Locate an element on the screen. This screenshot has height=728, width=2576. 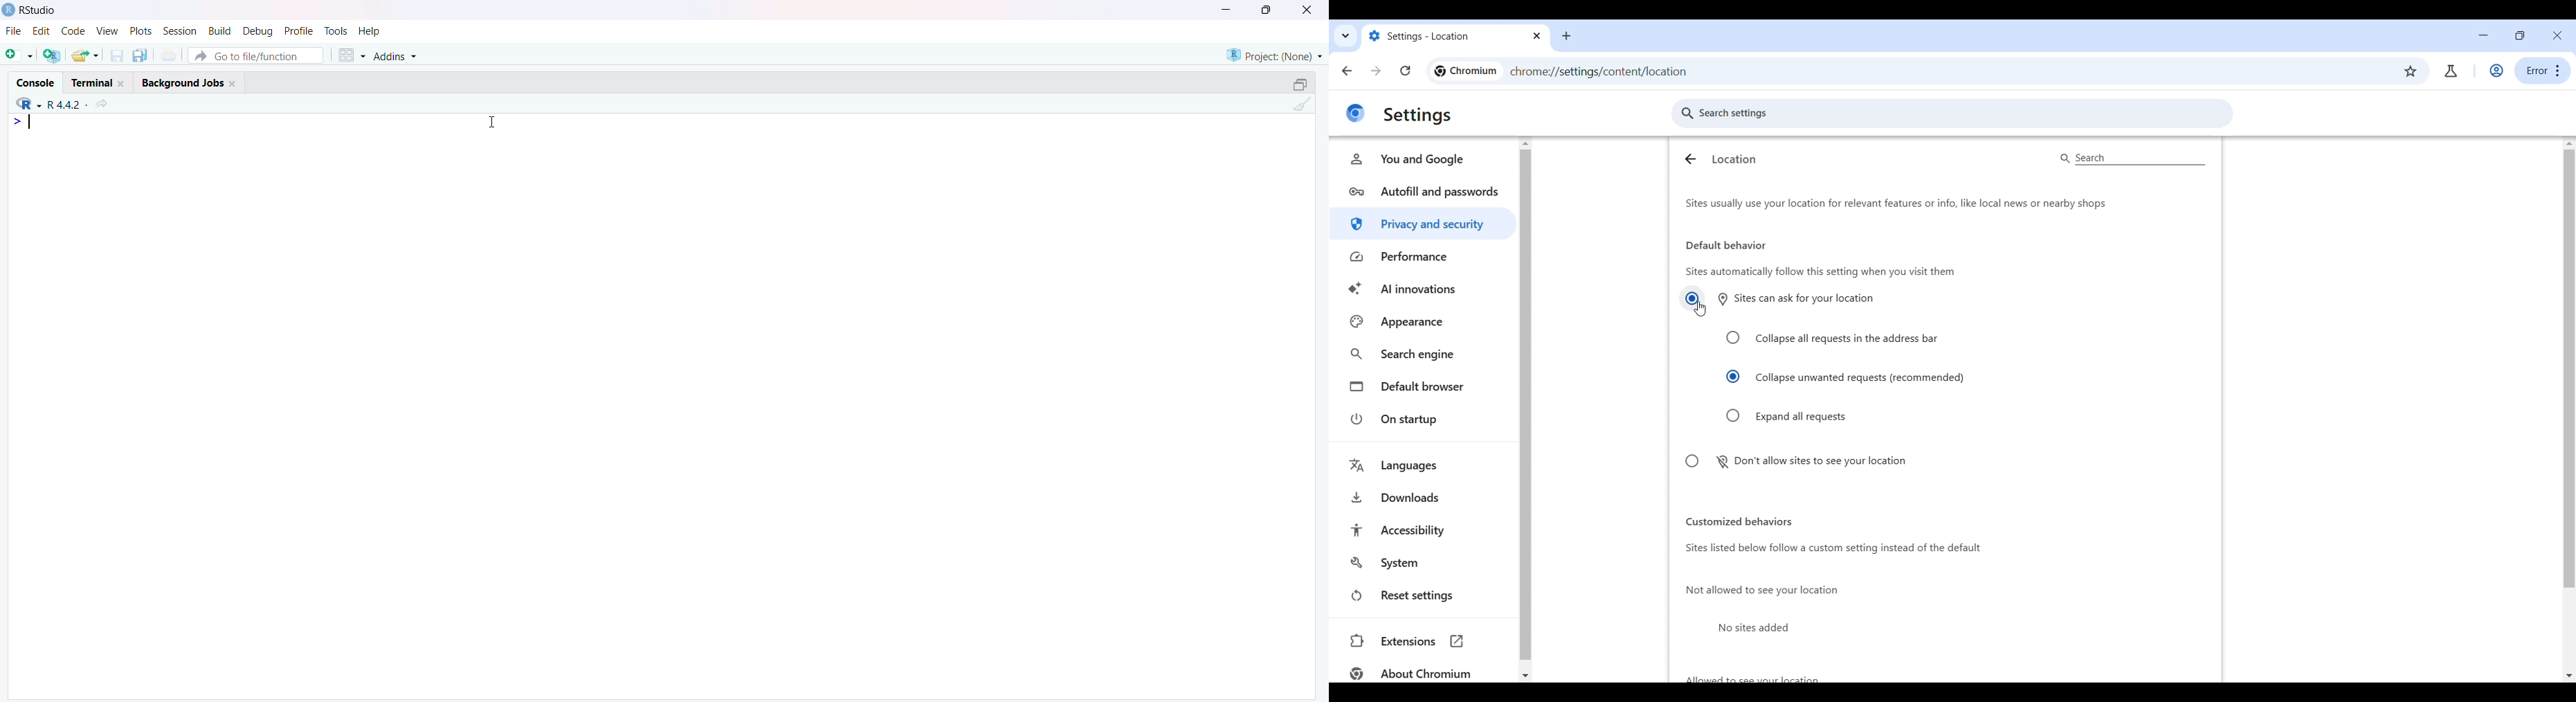
Open an existing file (Ctrl + O) is located at coordinates (90, 55).